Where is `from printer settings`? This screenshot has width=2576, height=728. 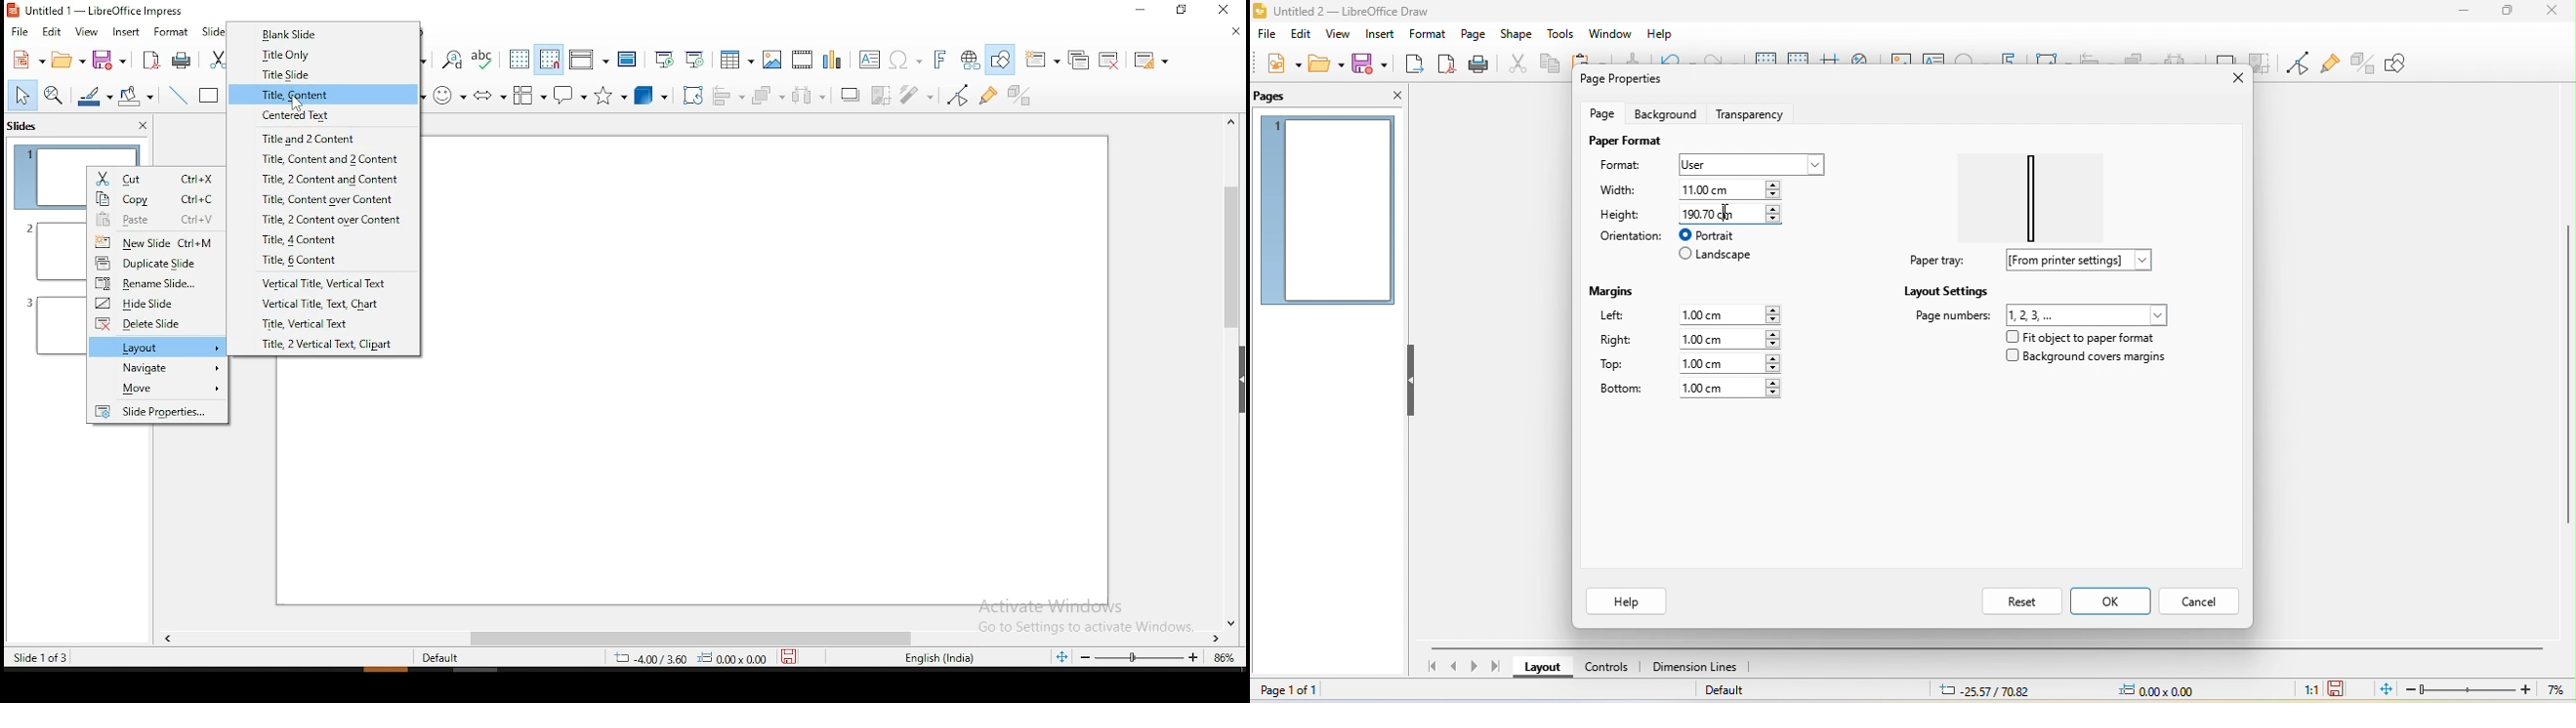 from printer settings is located at coordinates (2087, 260).